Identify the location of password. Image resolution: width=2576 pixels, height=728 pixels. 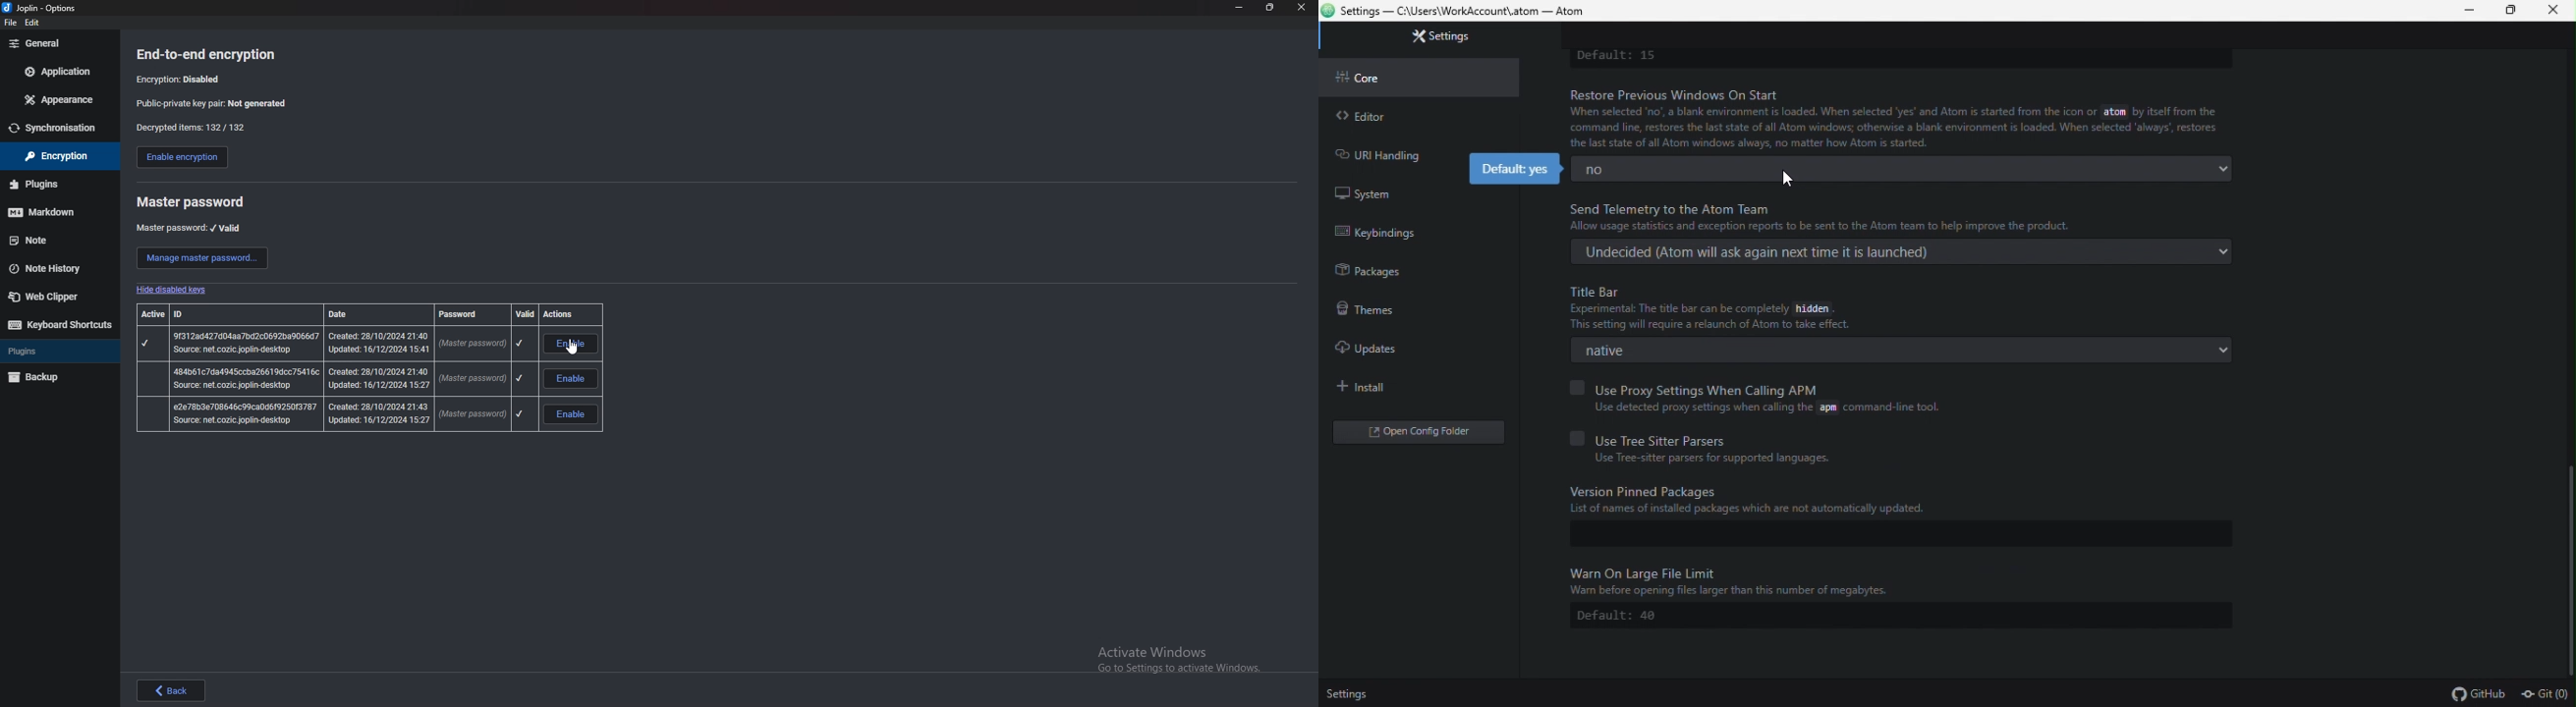
(467, 314).